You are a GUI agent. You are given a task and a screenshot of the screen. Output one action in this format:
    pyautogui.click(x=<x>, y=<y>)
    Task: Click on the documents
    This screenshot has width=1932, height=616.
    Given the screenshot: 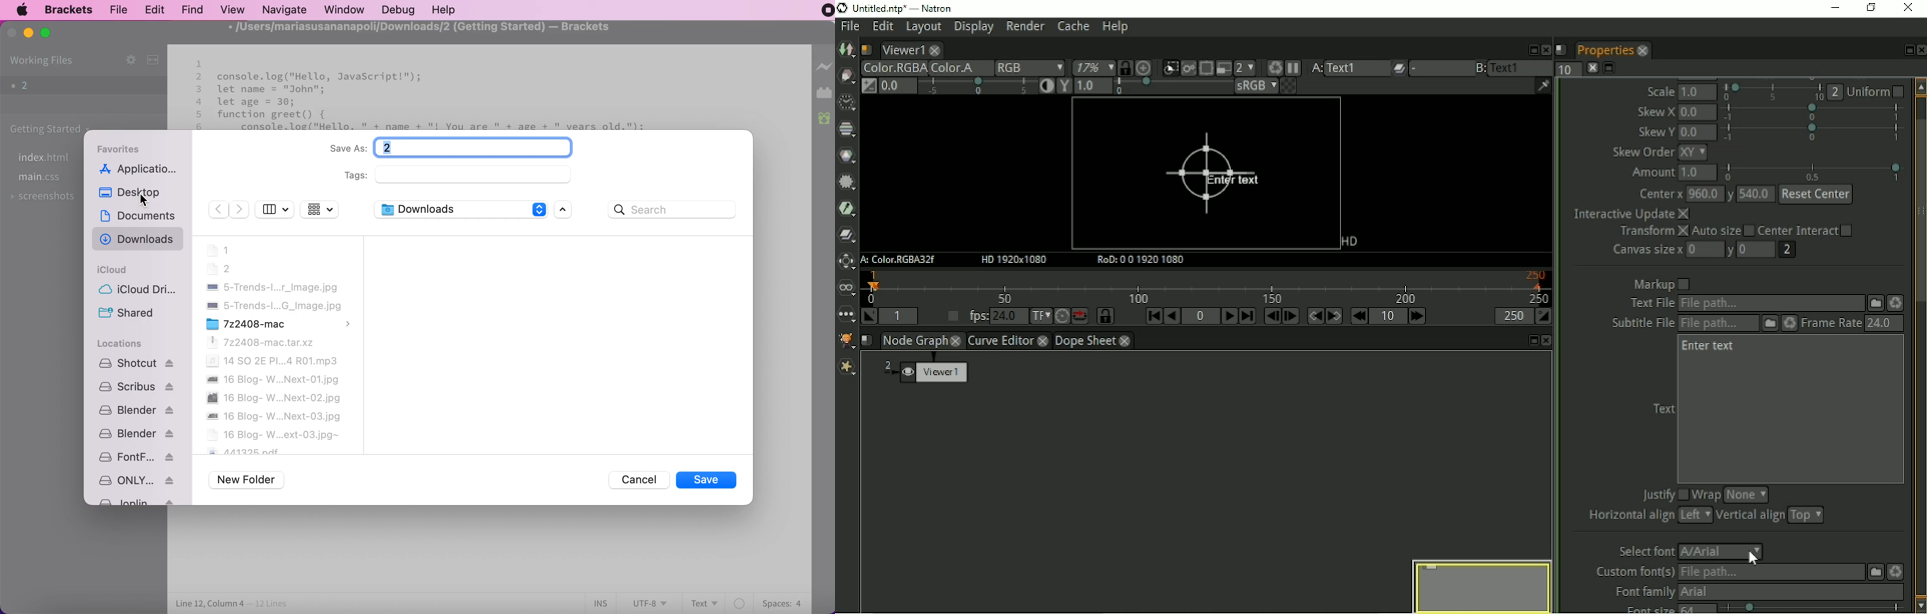 What is the action you would take?
    pyautogui.click(x=143, y=214)
    